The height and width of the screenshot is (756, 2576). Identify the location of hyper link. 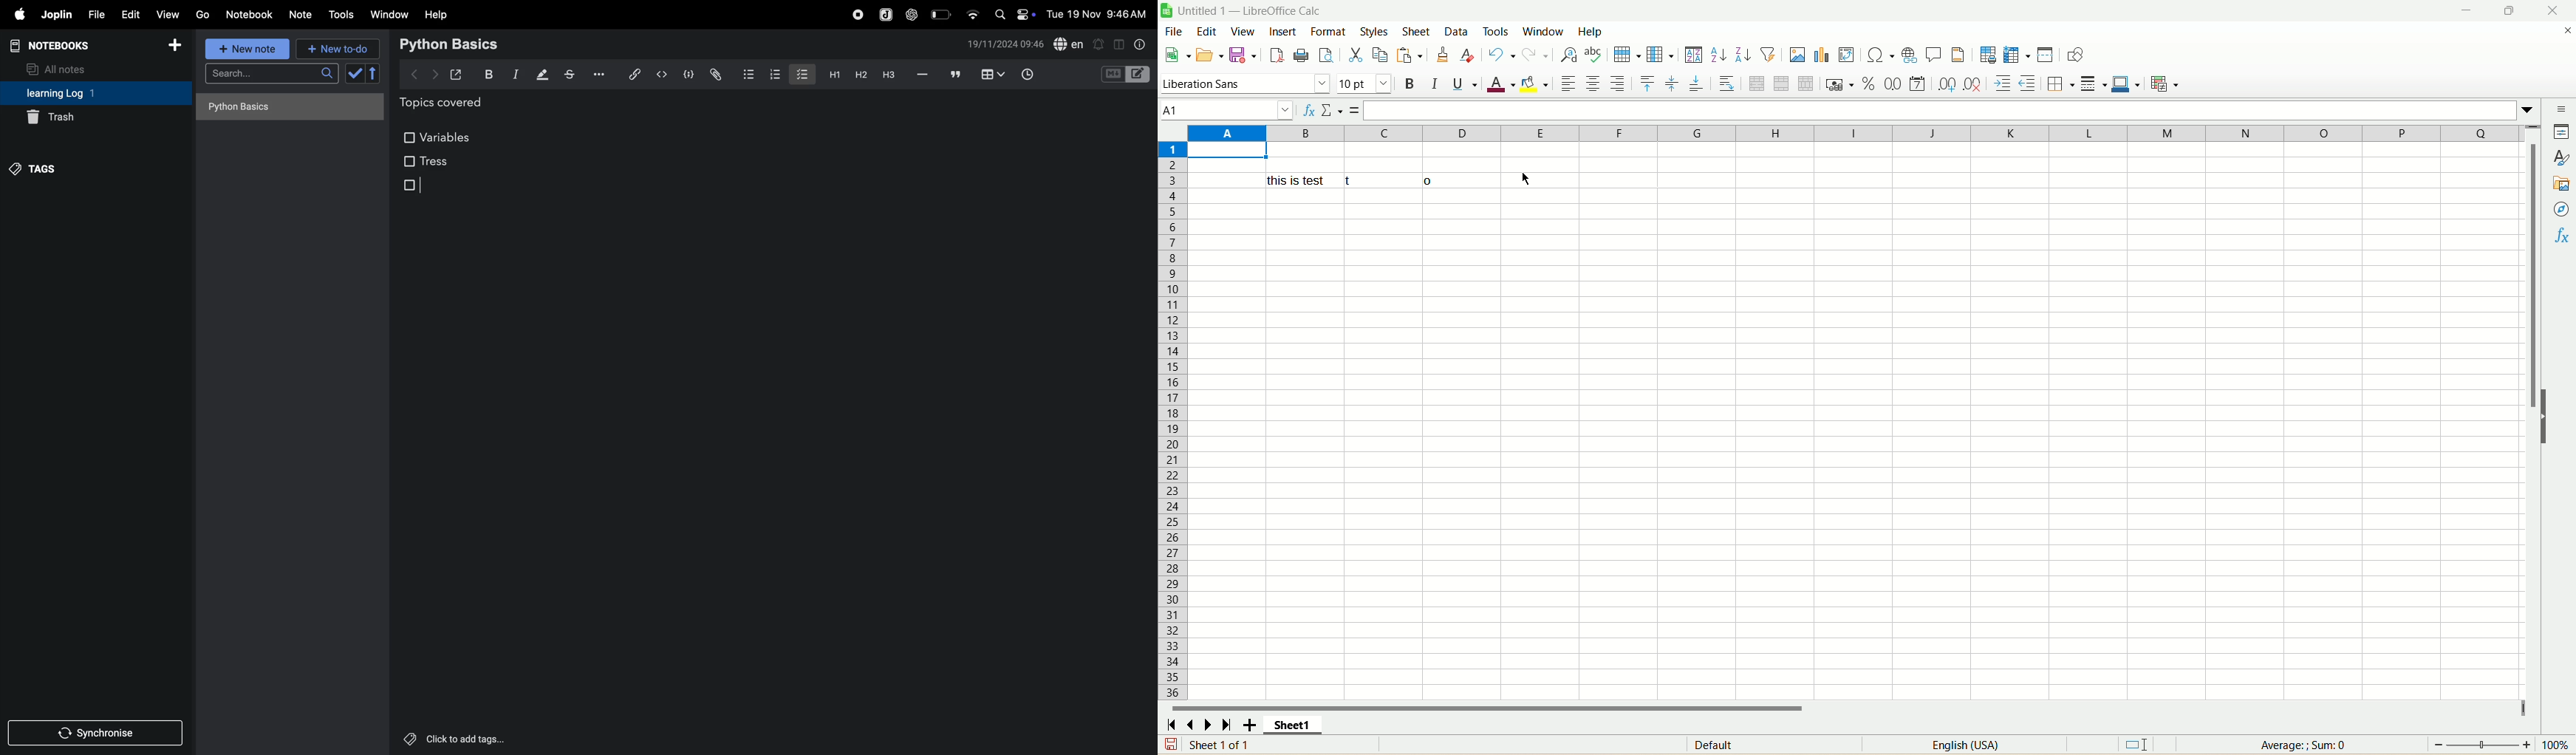
(633, 74).